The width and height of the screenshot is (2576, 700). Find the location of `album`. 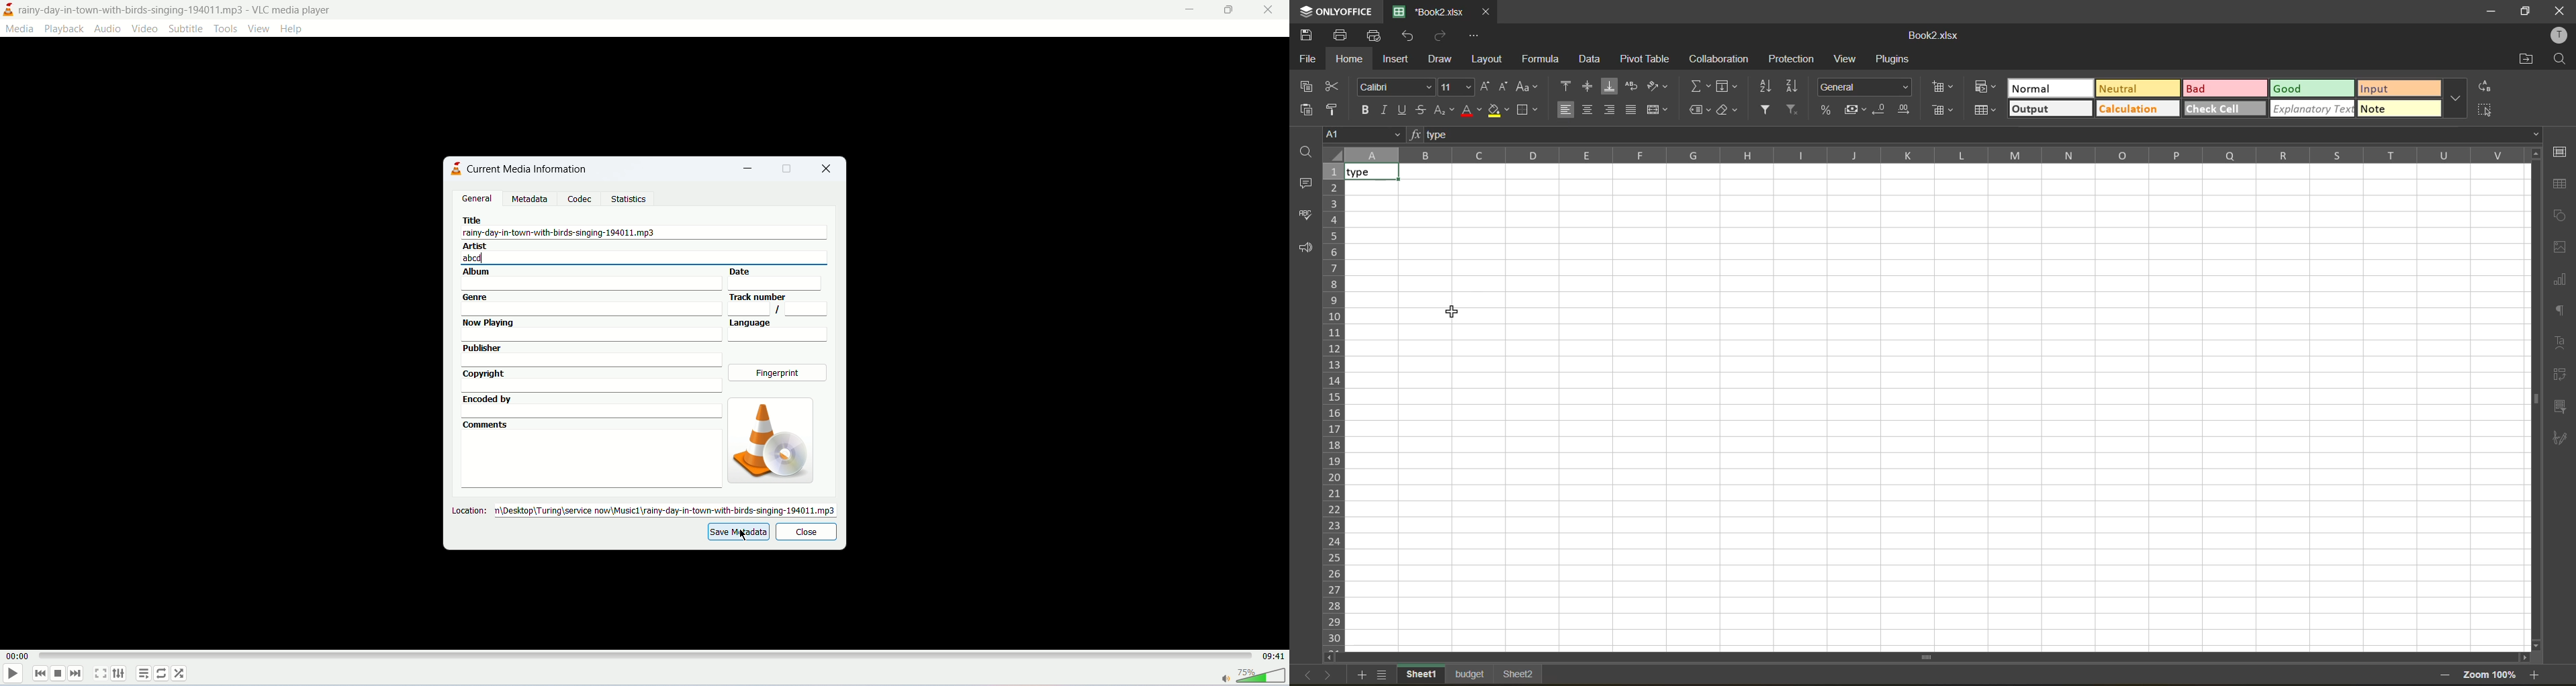

album is located at coordinates (590, 279).